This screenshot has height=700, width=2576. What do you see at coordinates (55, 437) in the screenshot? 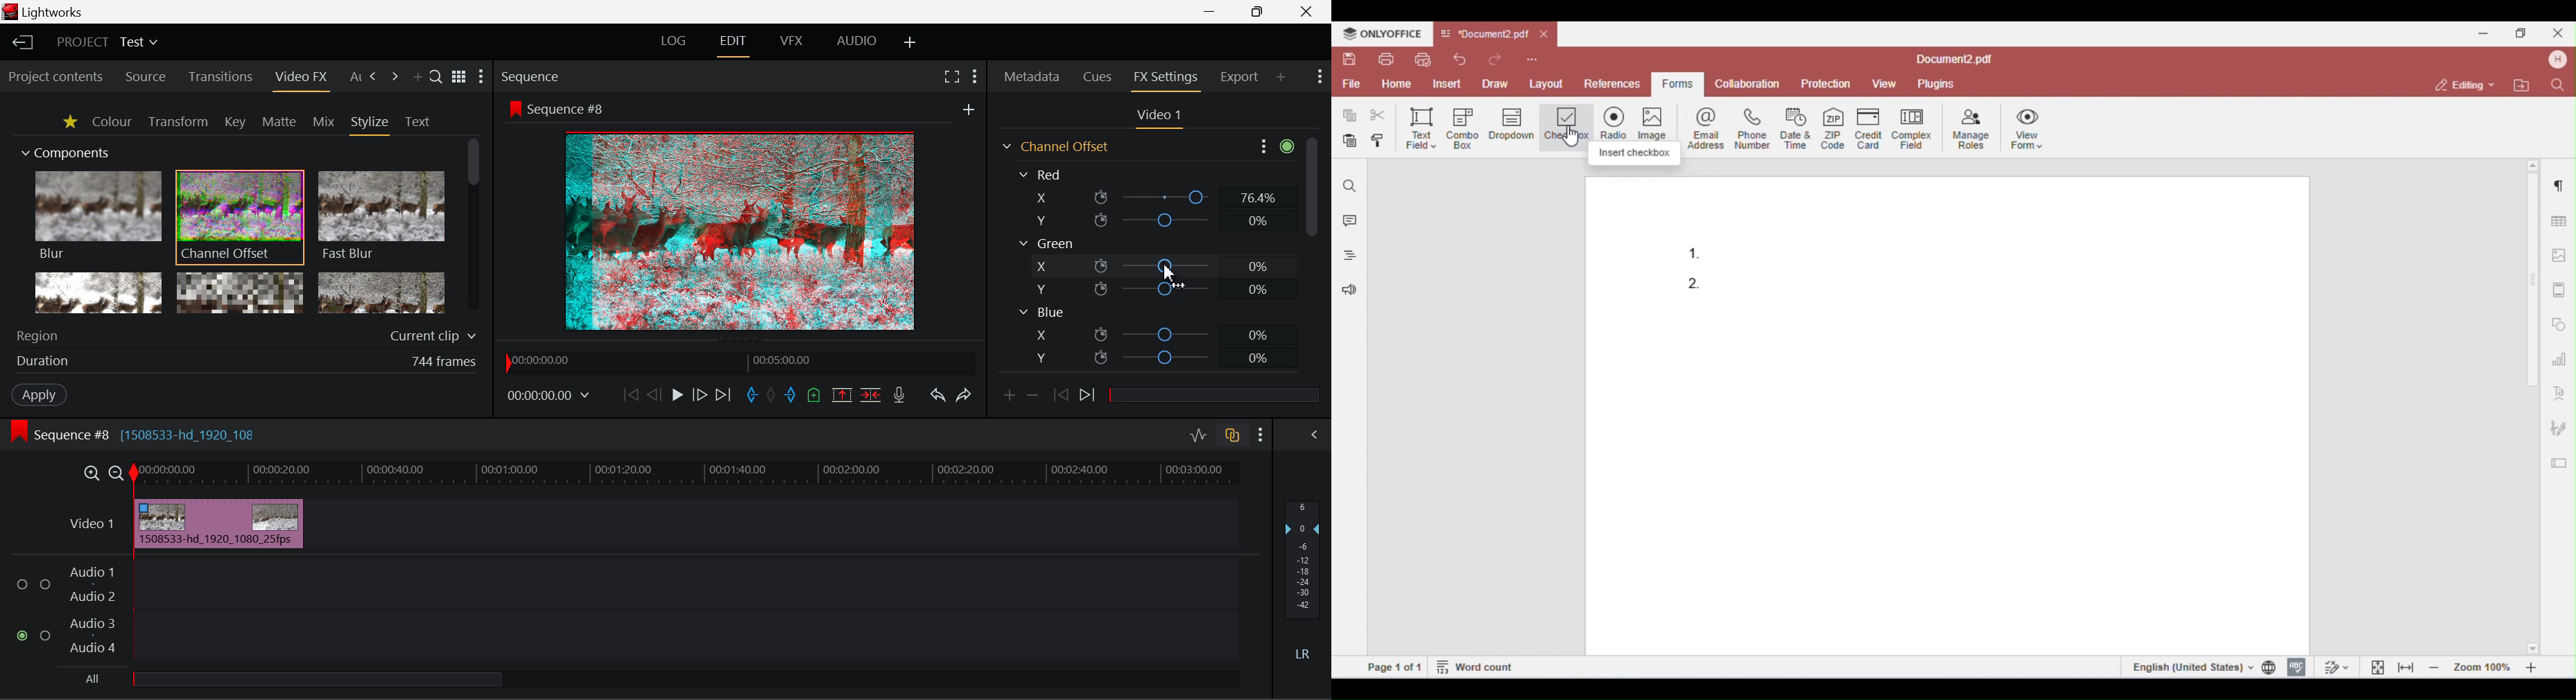
I see `Sequence Editing Level` at bounding box center [55, 437].